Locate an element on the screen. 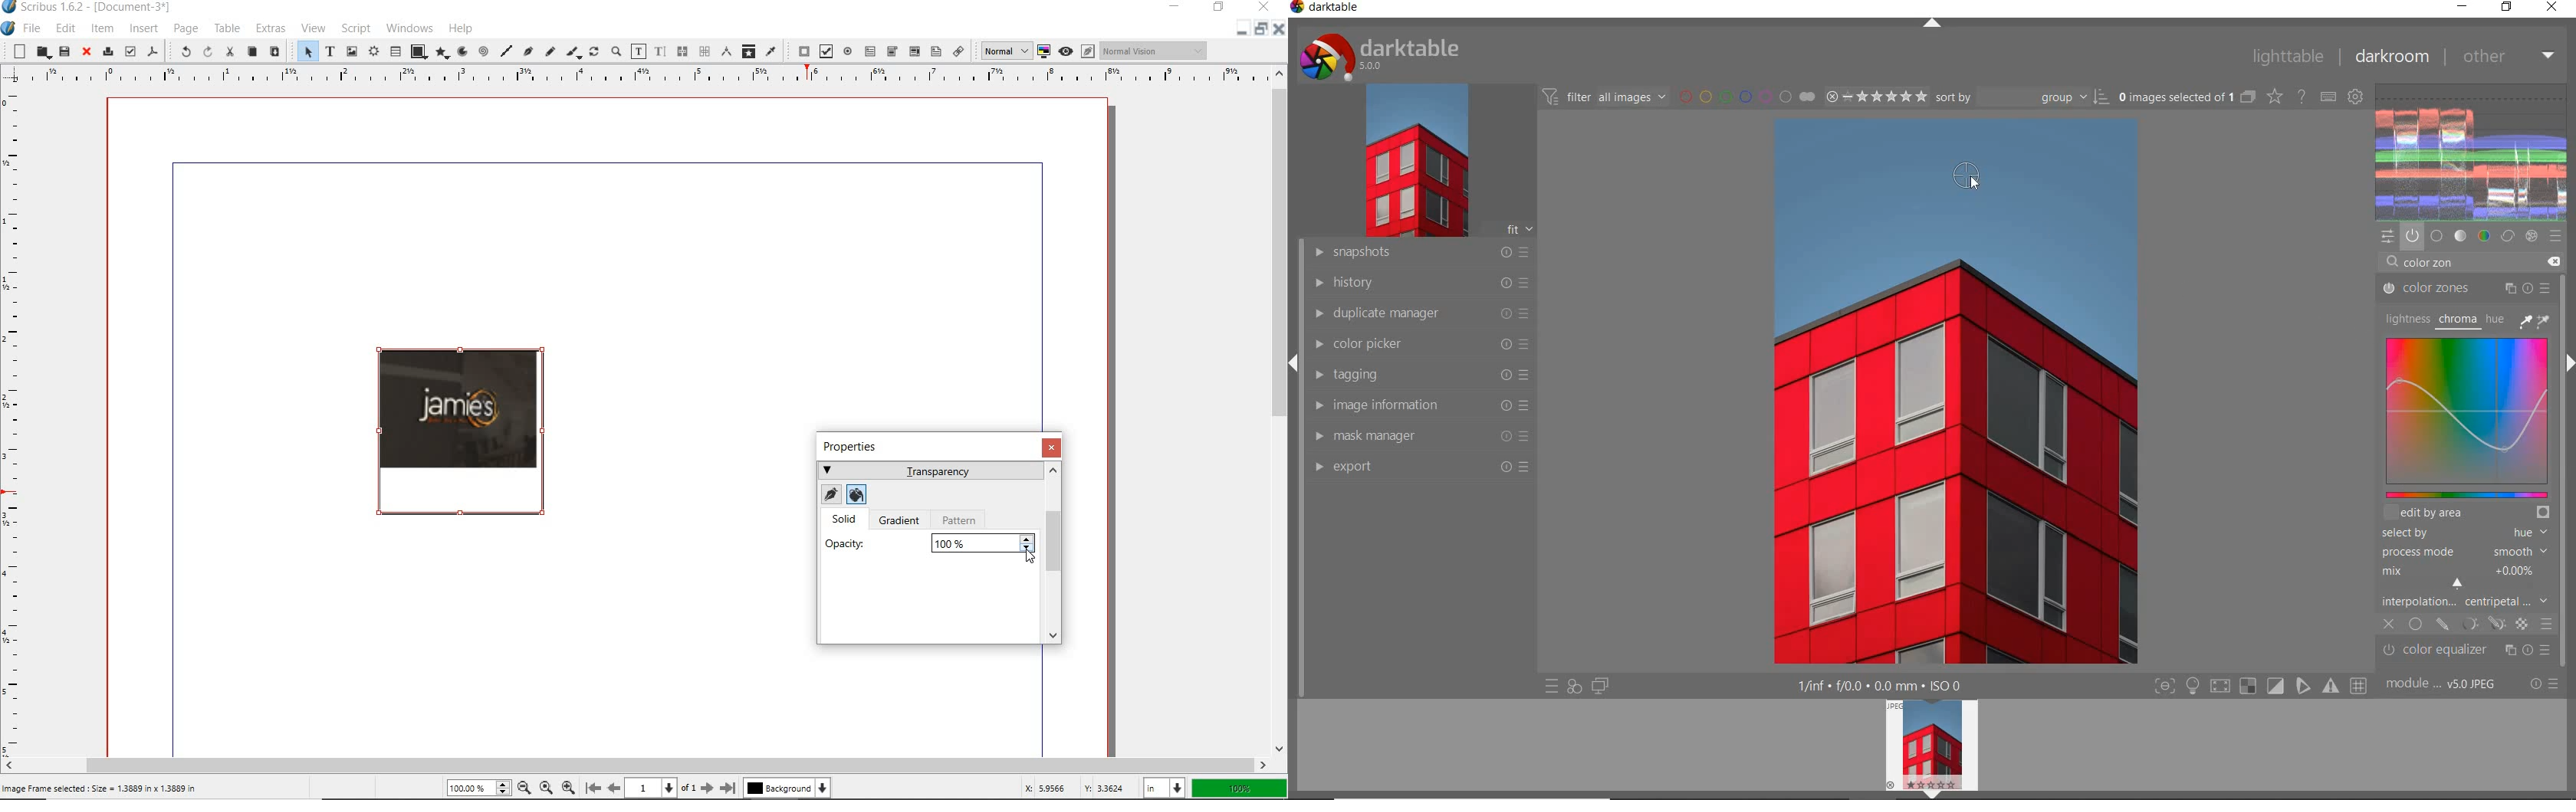 This screenshot has width=2576, height=812. grid overlay is located at coordinates (2359, 684).